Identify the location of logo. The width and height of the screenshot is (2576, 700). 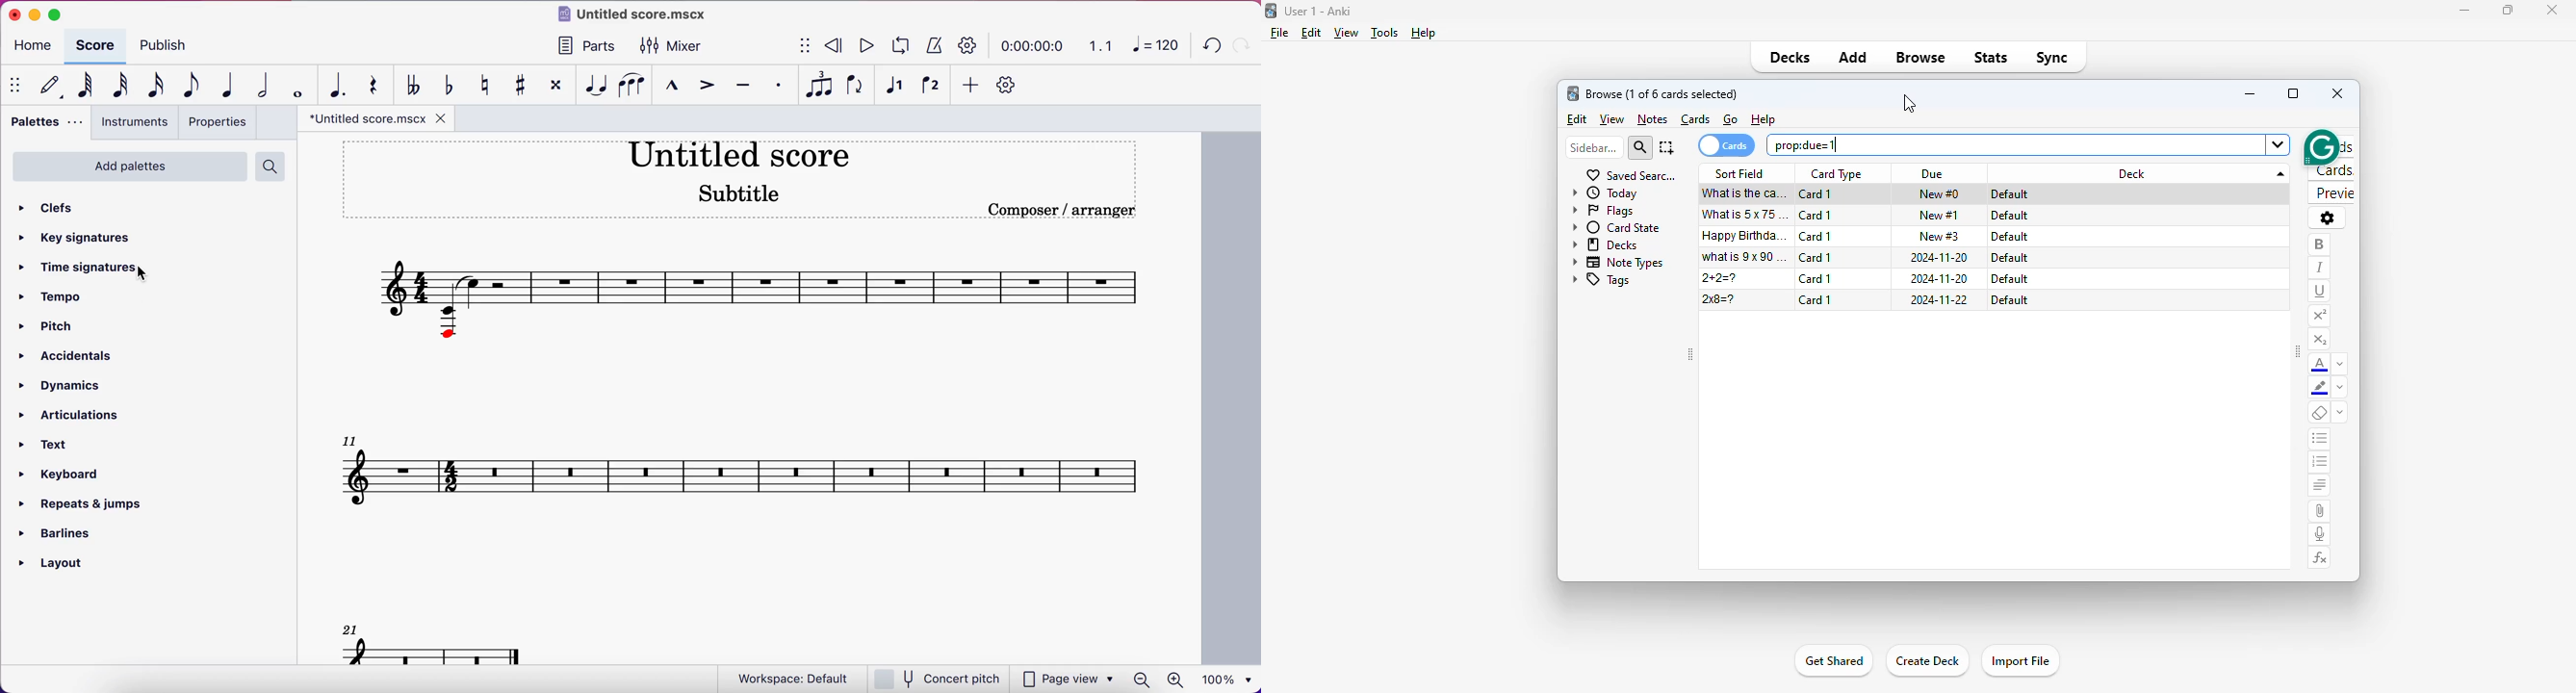
(1272, 11).